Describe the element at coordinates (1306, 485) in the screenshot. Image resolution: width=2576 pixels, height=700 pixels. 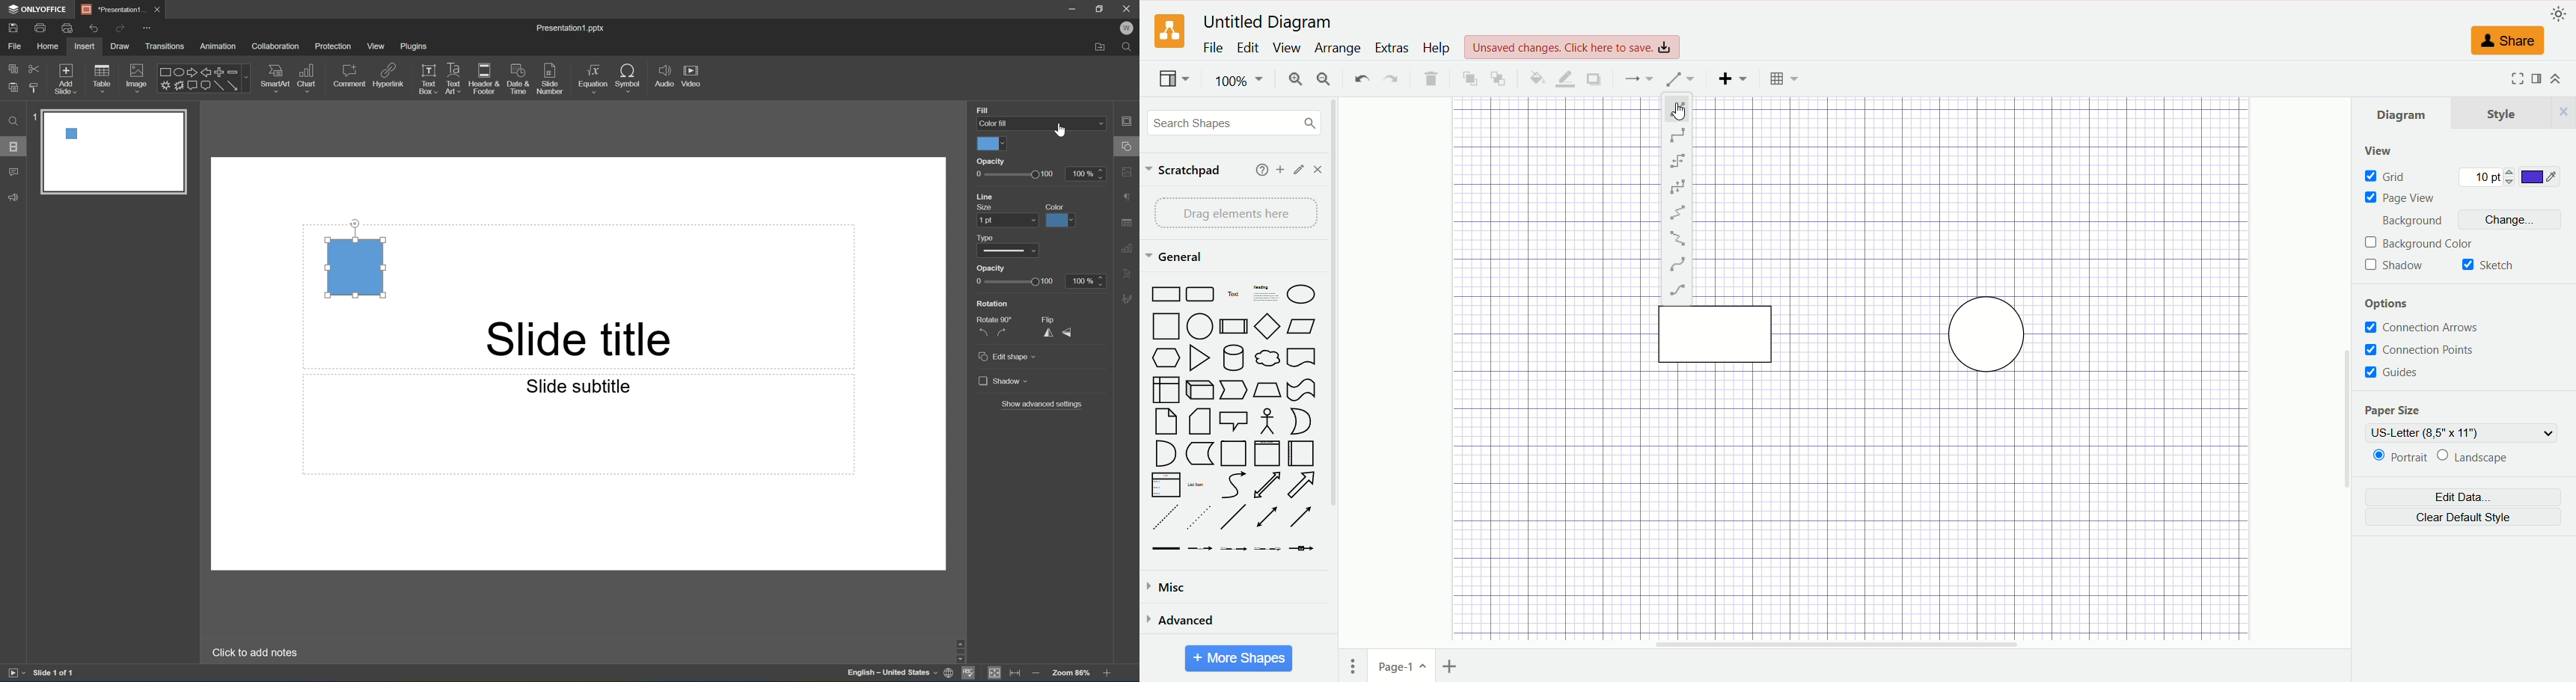
I see `Arrow` at that location.